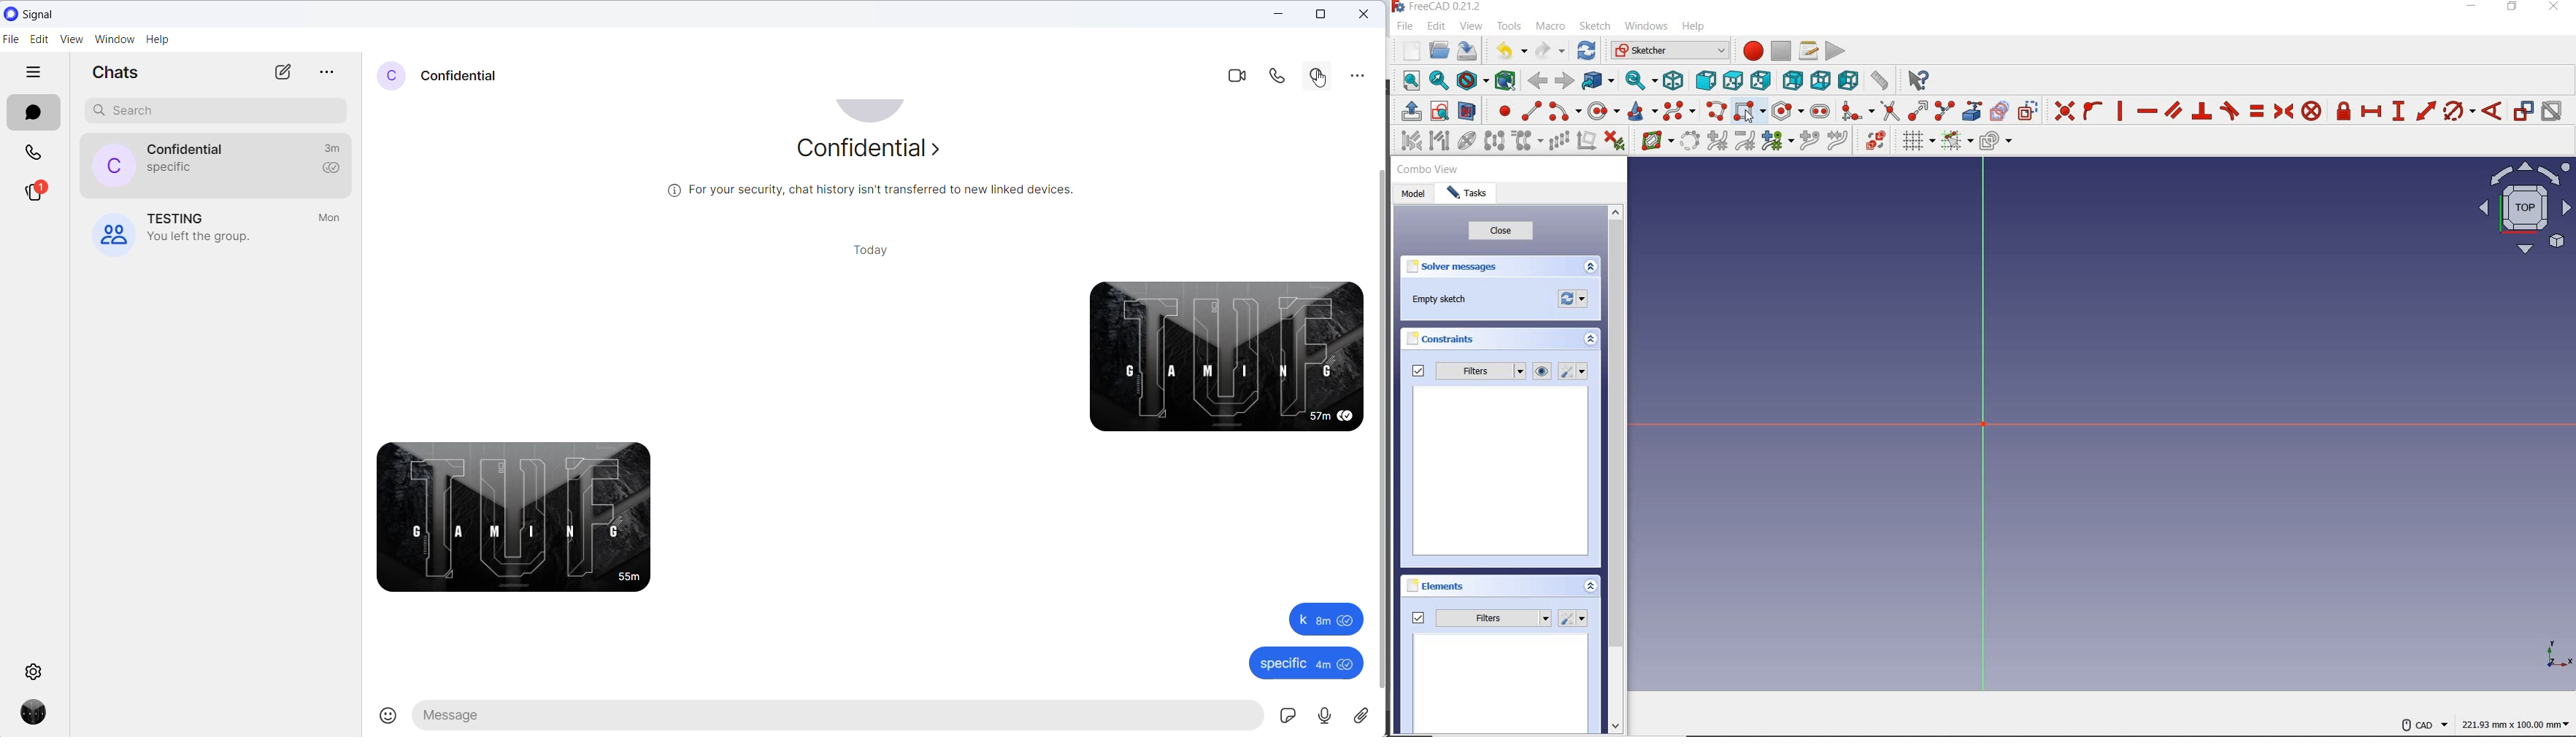 The image size is (2576, 756). I want to click on group name, so click(177, 217).